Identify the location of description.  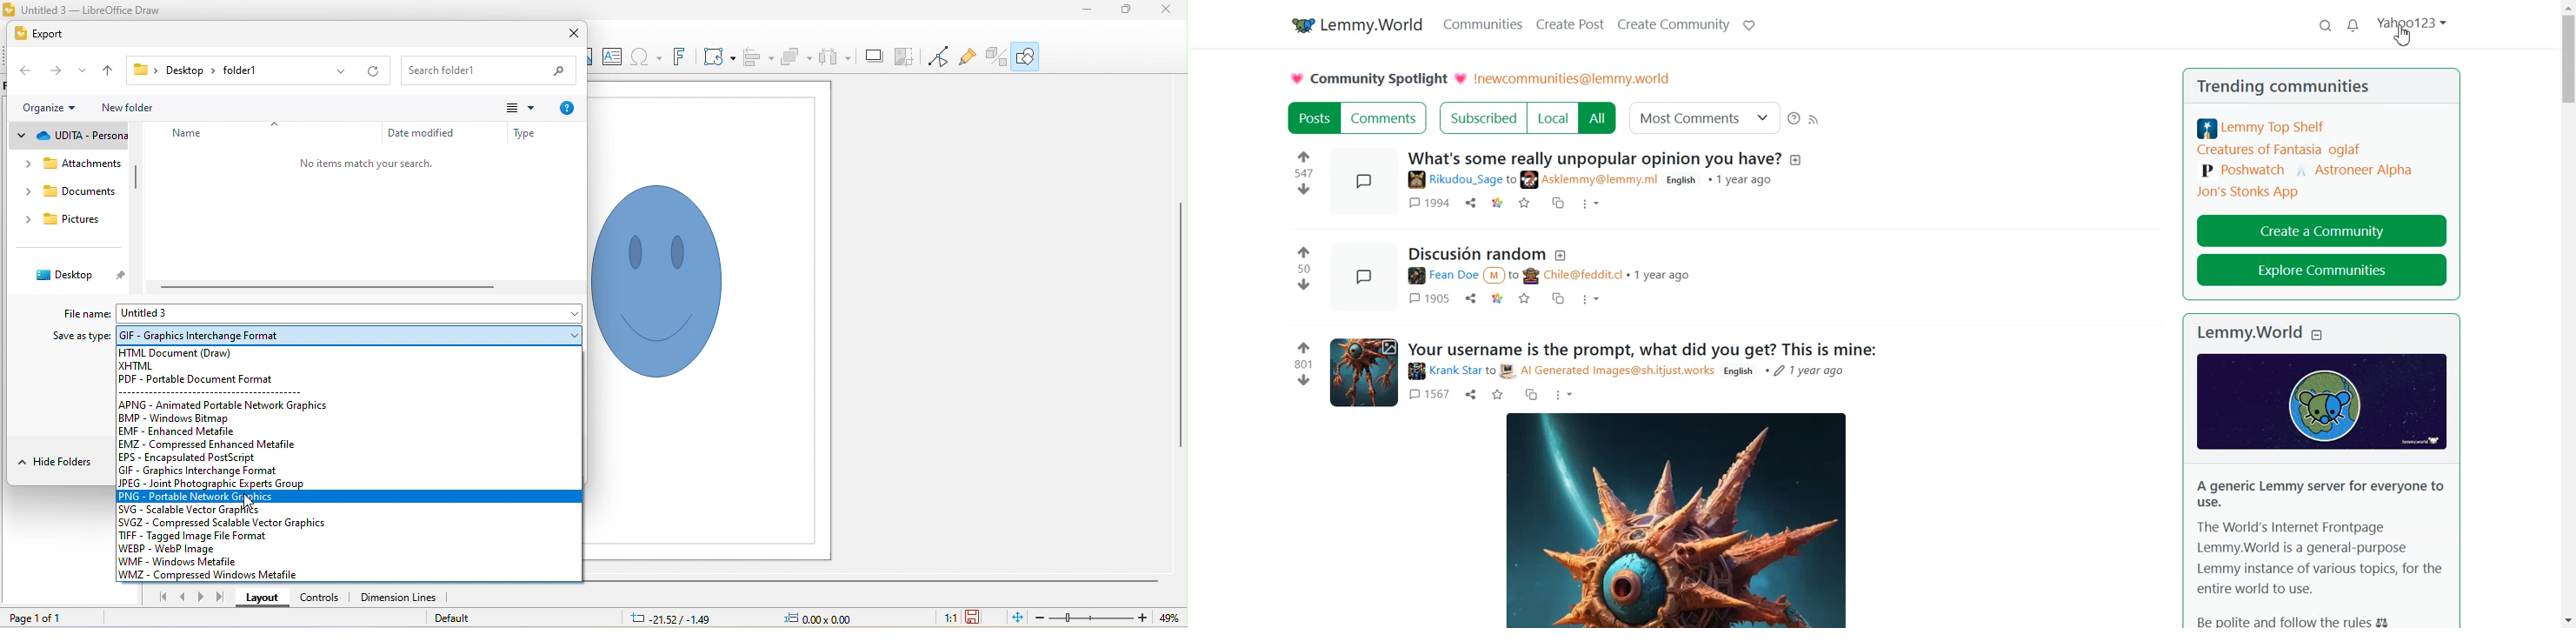
(1562, 255).